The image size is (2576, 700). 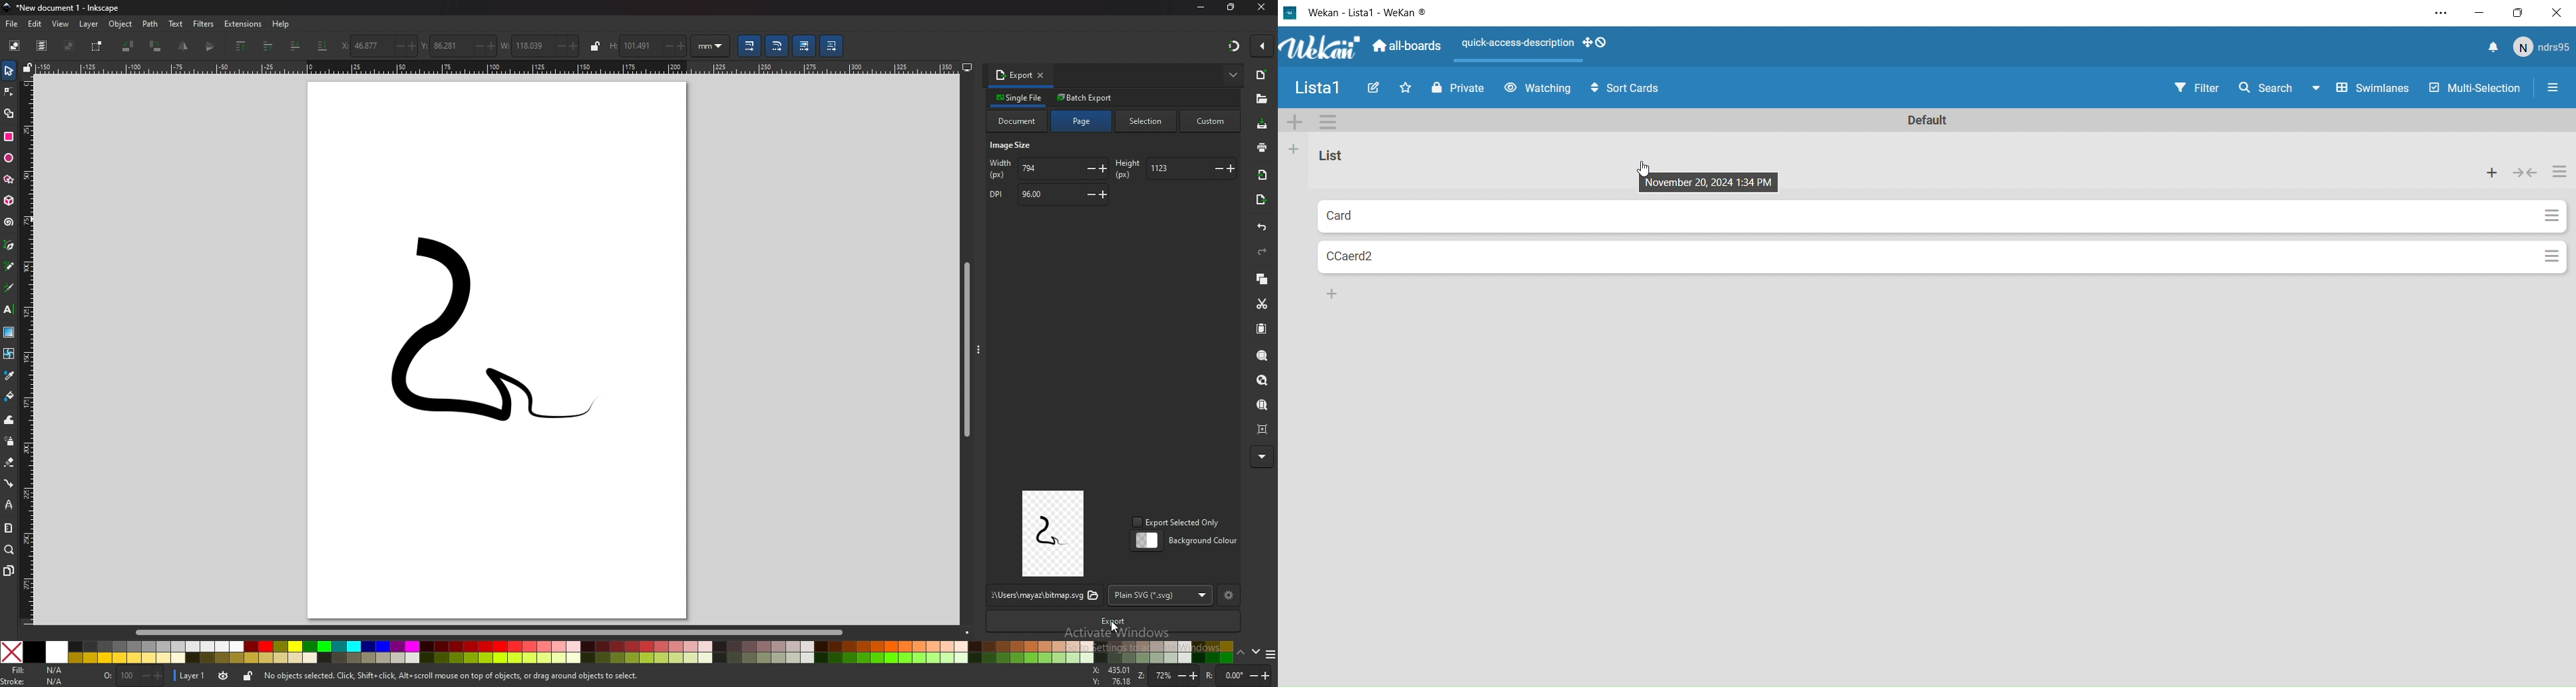 I want to click on scale radii, so click(x=778, y=46).